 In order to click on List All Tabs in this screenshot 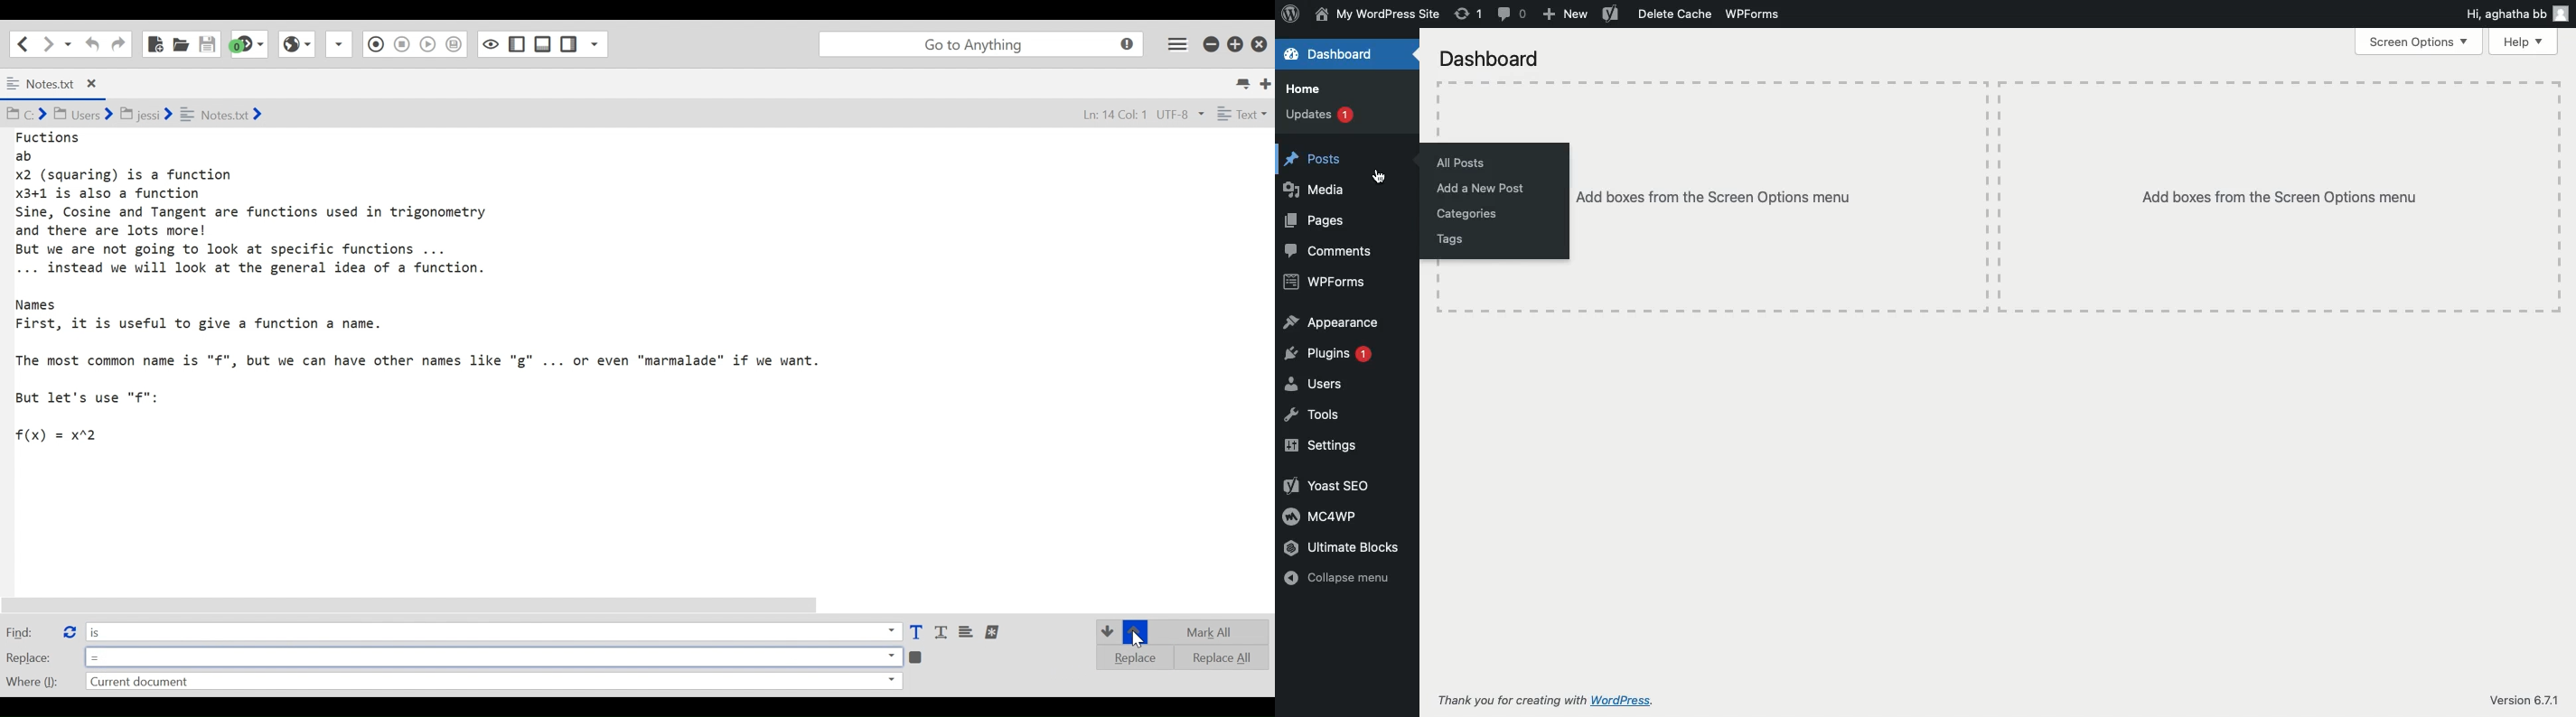, I will do `click(1245, 82)`.